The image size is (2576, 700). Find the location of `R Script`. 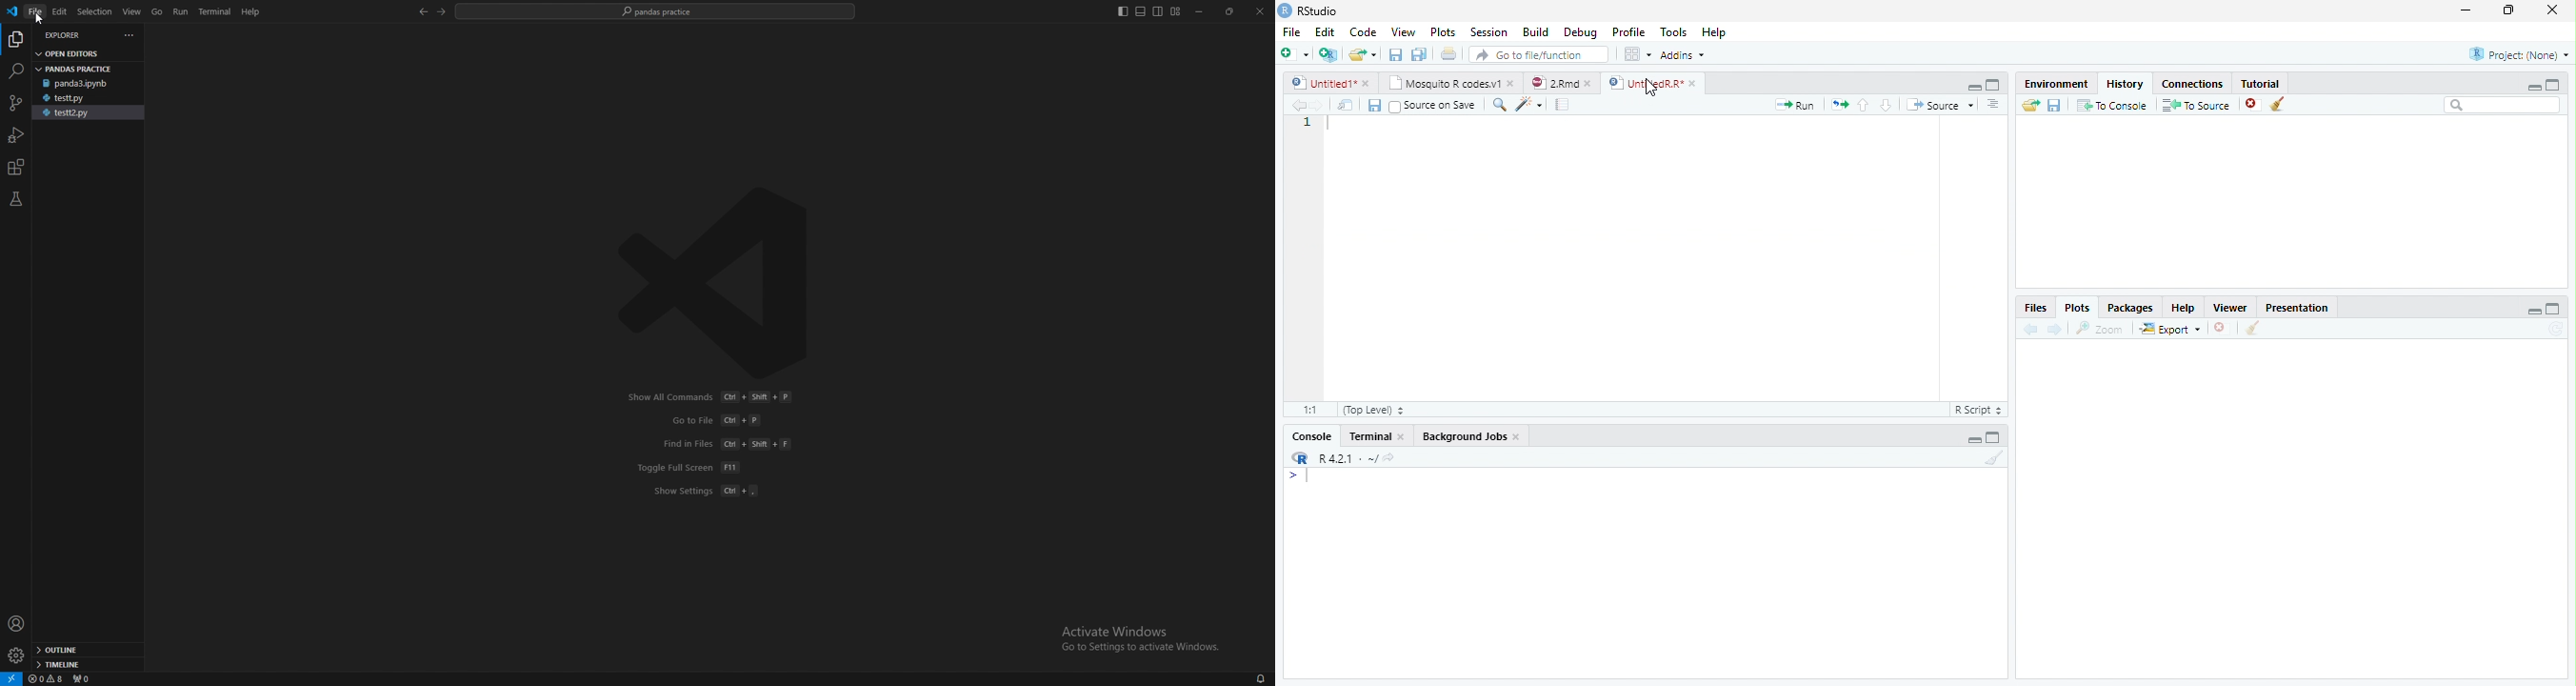

R Script is located at coordinates (1981, 410).